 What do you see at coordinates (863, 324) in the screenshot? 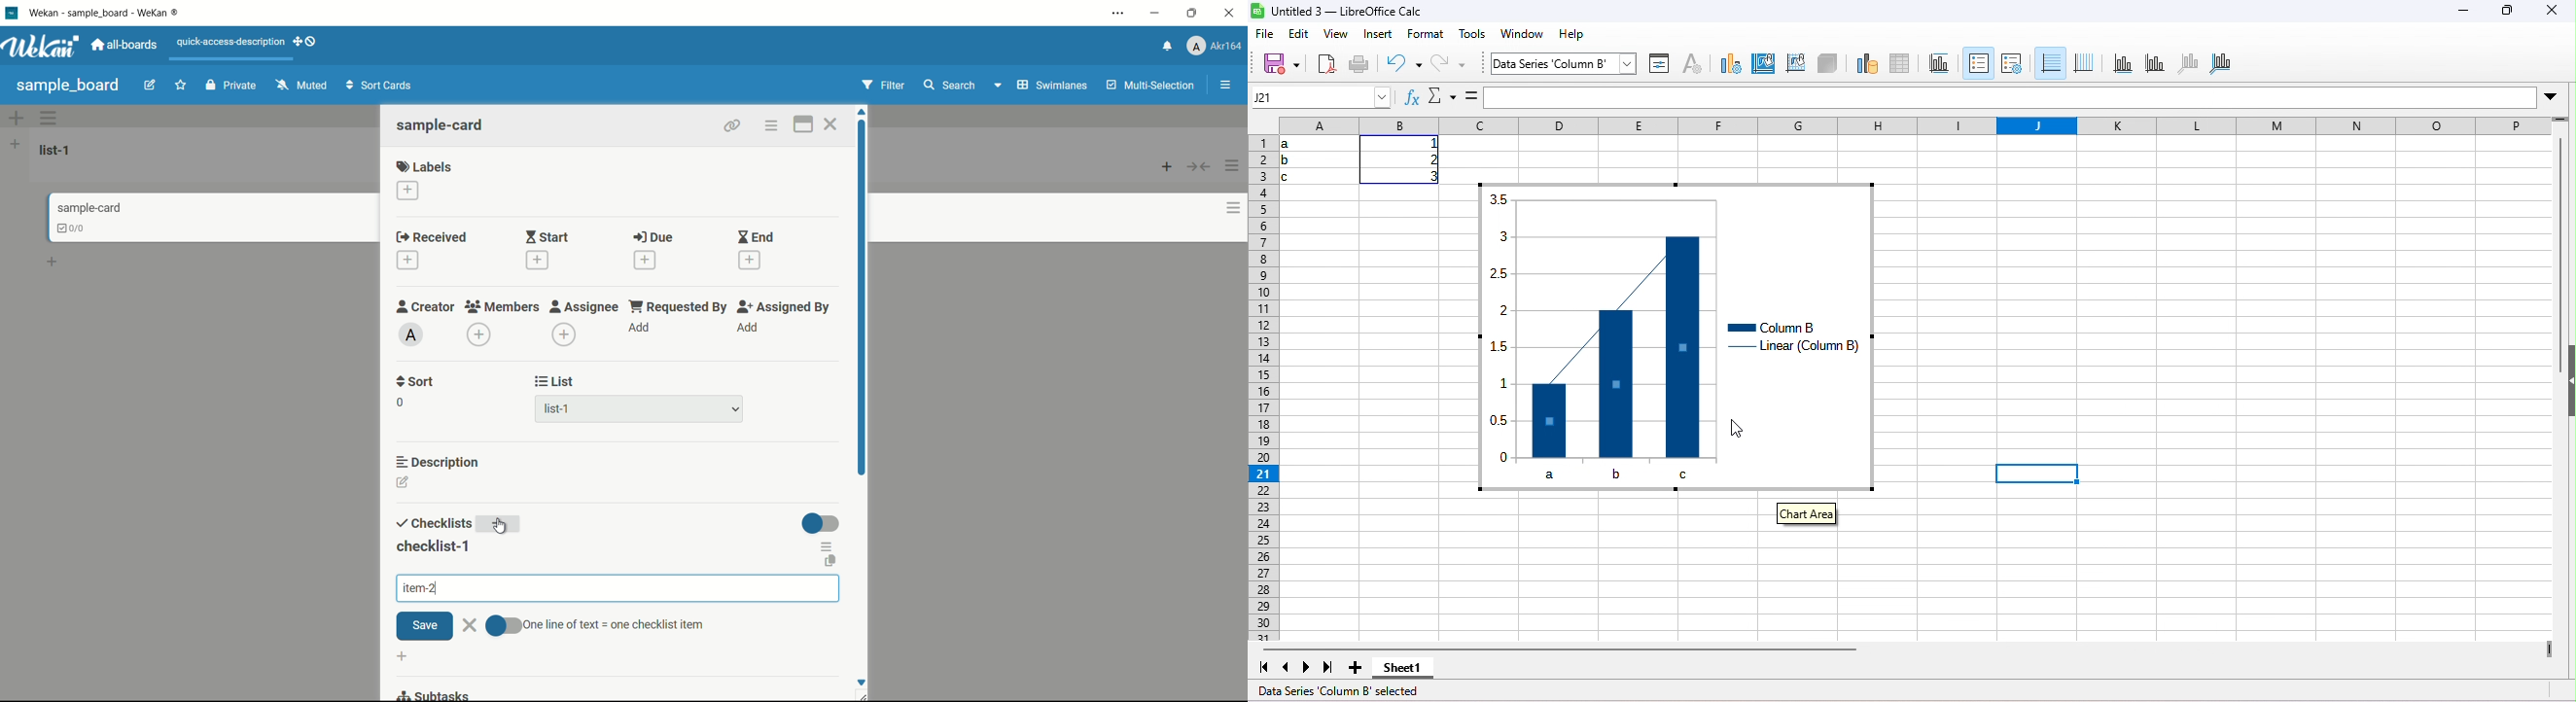
I see `scroll bar` at bounding box center [863, 324].